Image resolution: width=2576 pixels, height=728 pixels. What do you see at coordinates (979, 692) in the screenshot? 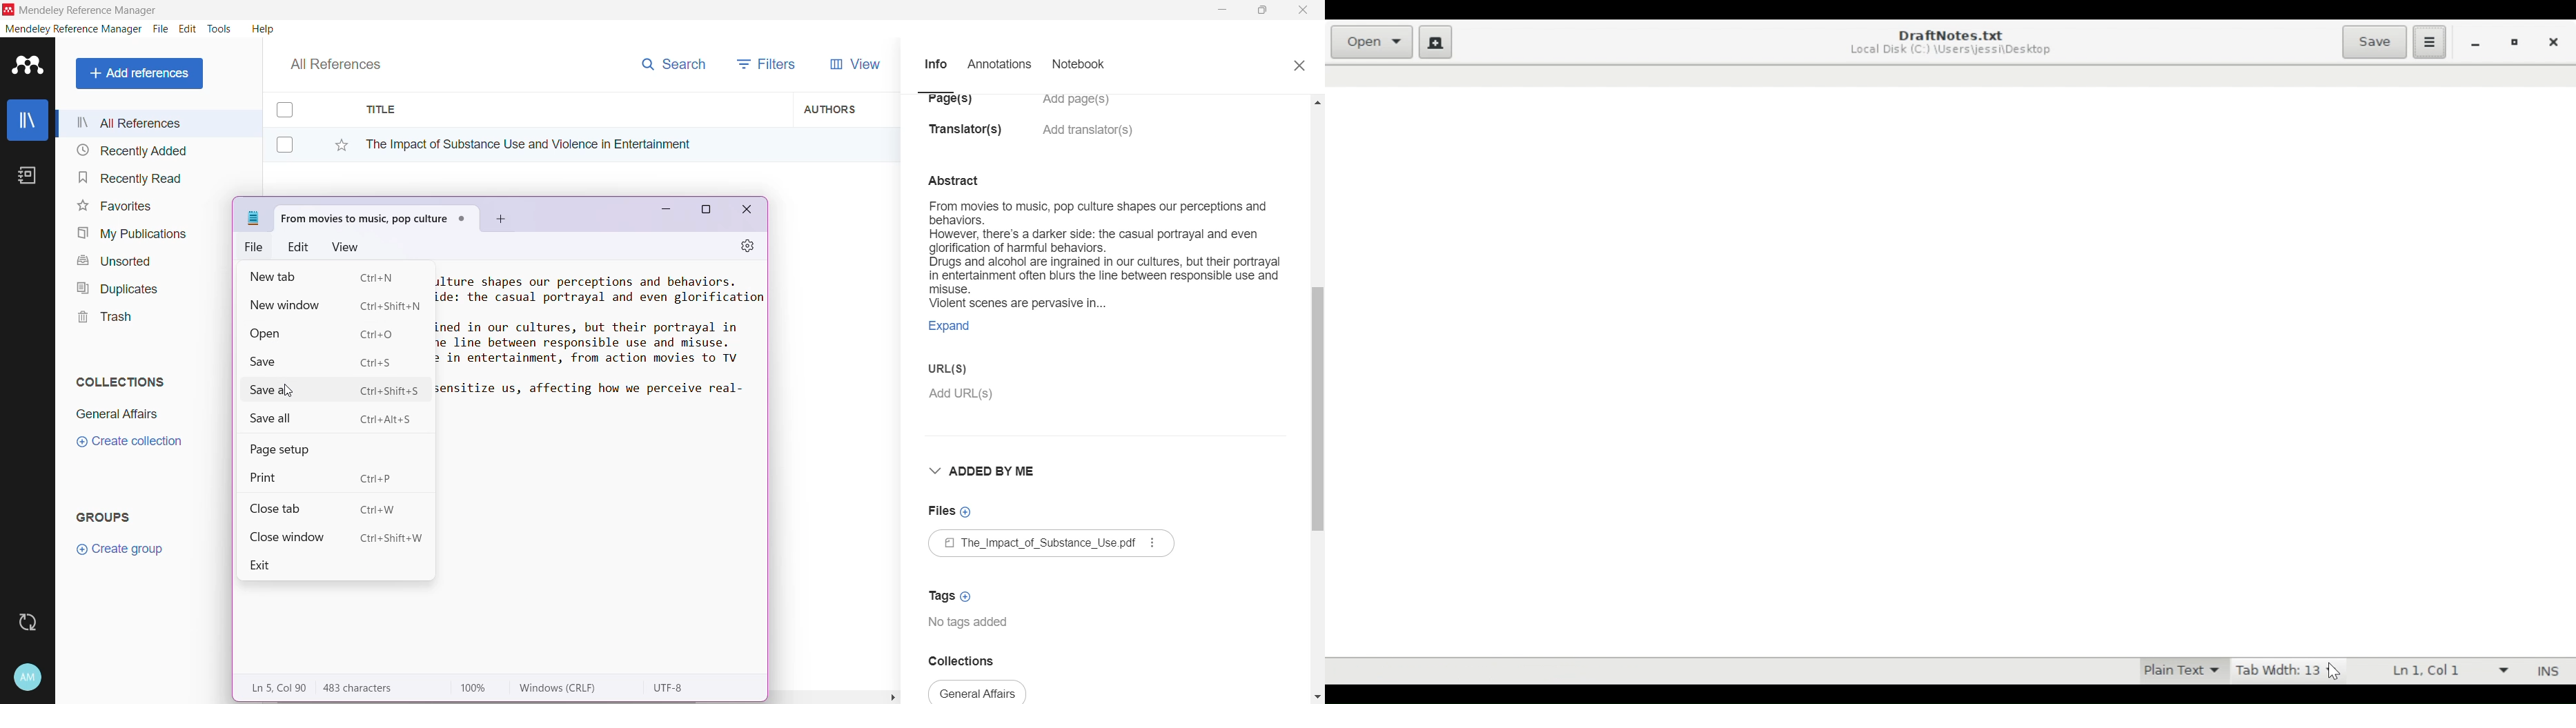
I see `collections available` at bounding box center [979, 692].